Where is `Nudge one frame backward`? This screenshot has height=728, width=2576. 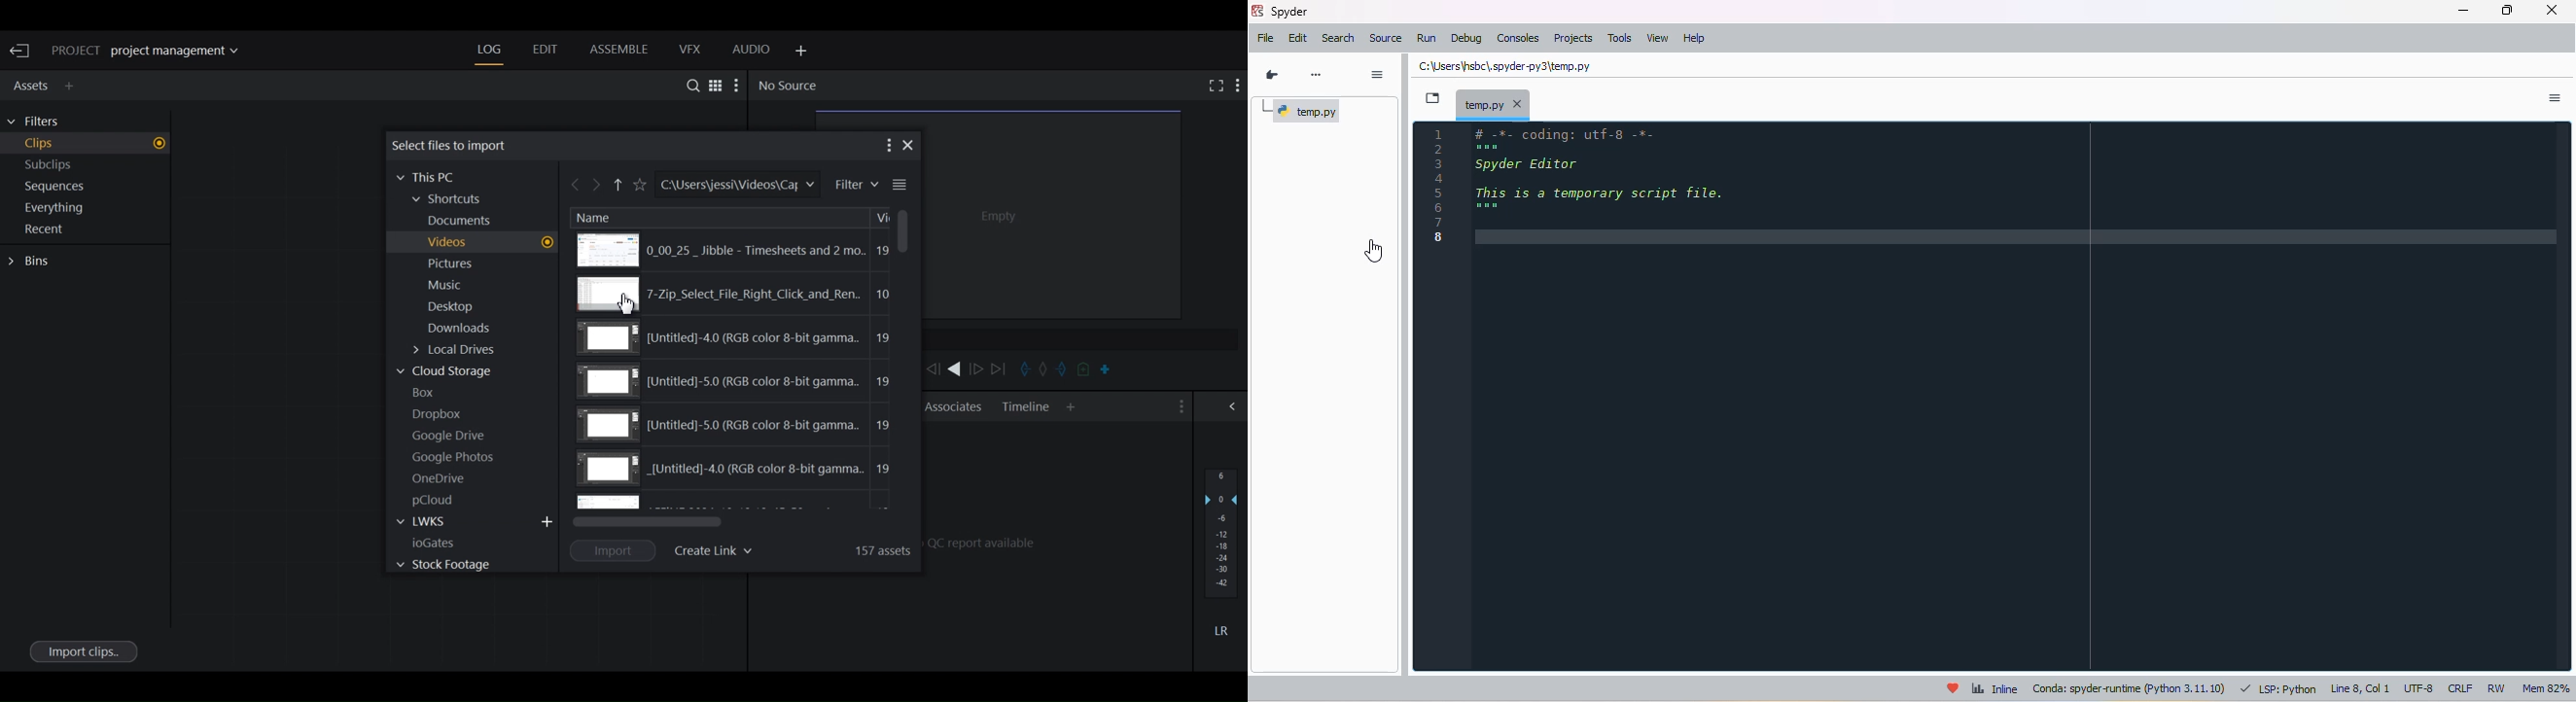
Nudge one frame backward is located at coordinates (933, 369).